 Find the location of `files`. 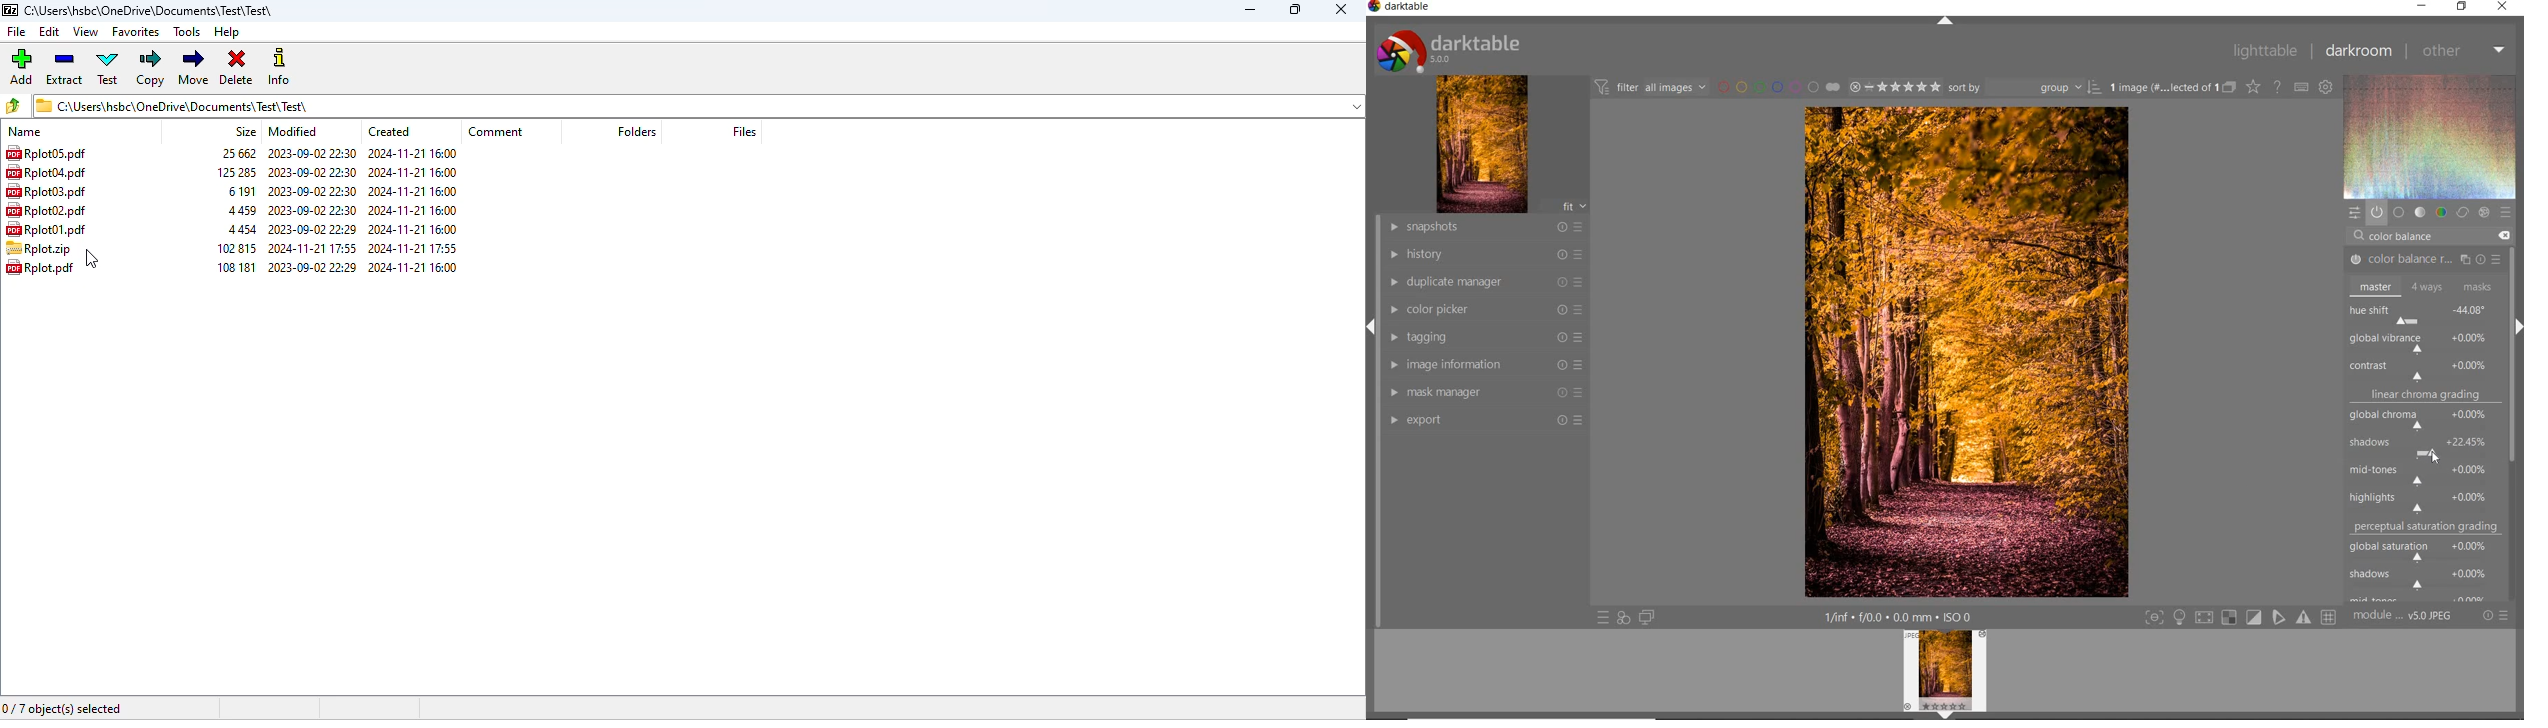

files is located at coordinates (744, 131).